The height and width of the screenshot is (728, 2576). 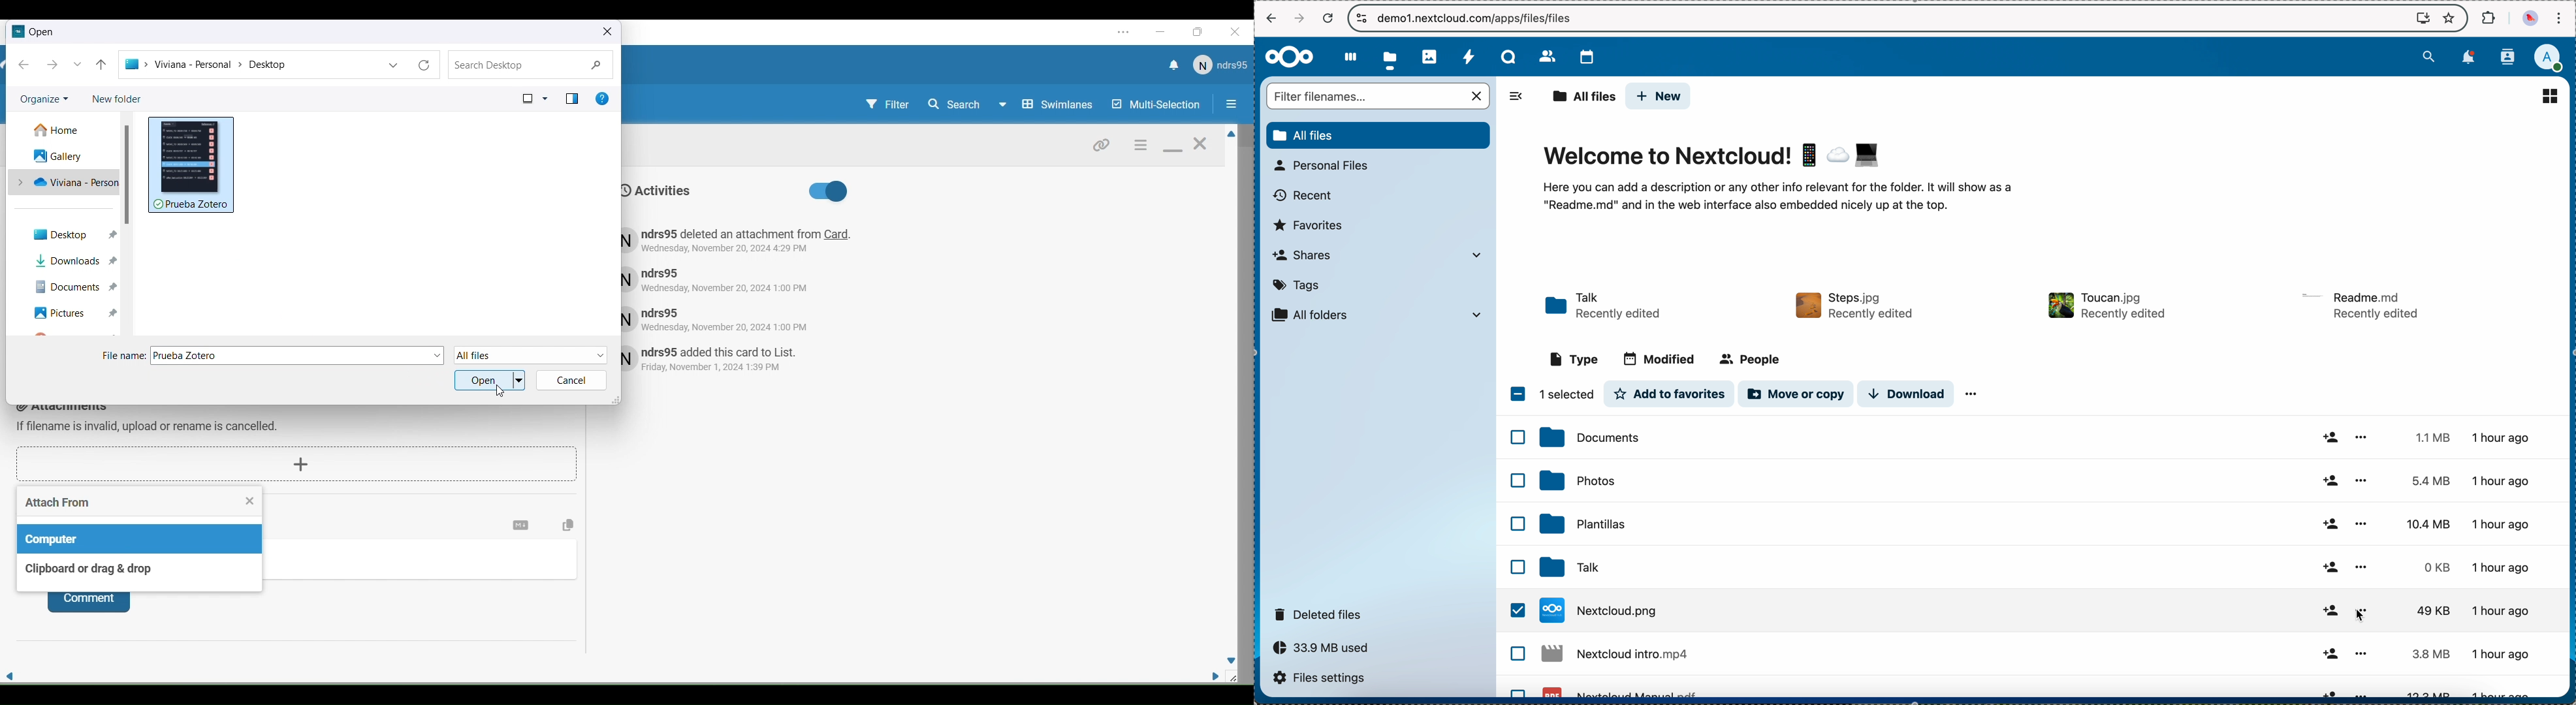 I want to click on URL, so click(x=1478, y=18).